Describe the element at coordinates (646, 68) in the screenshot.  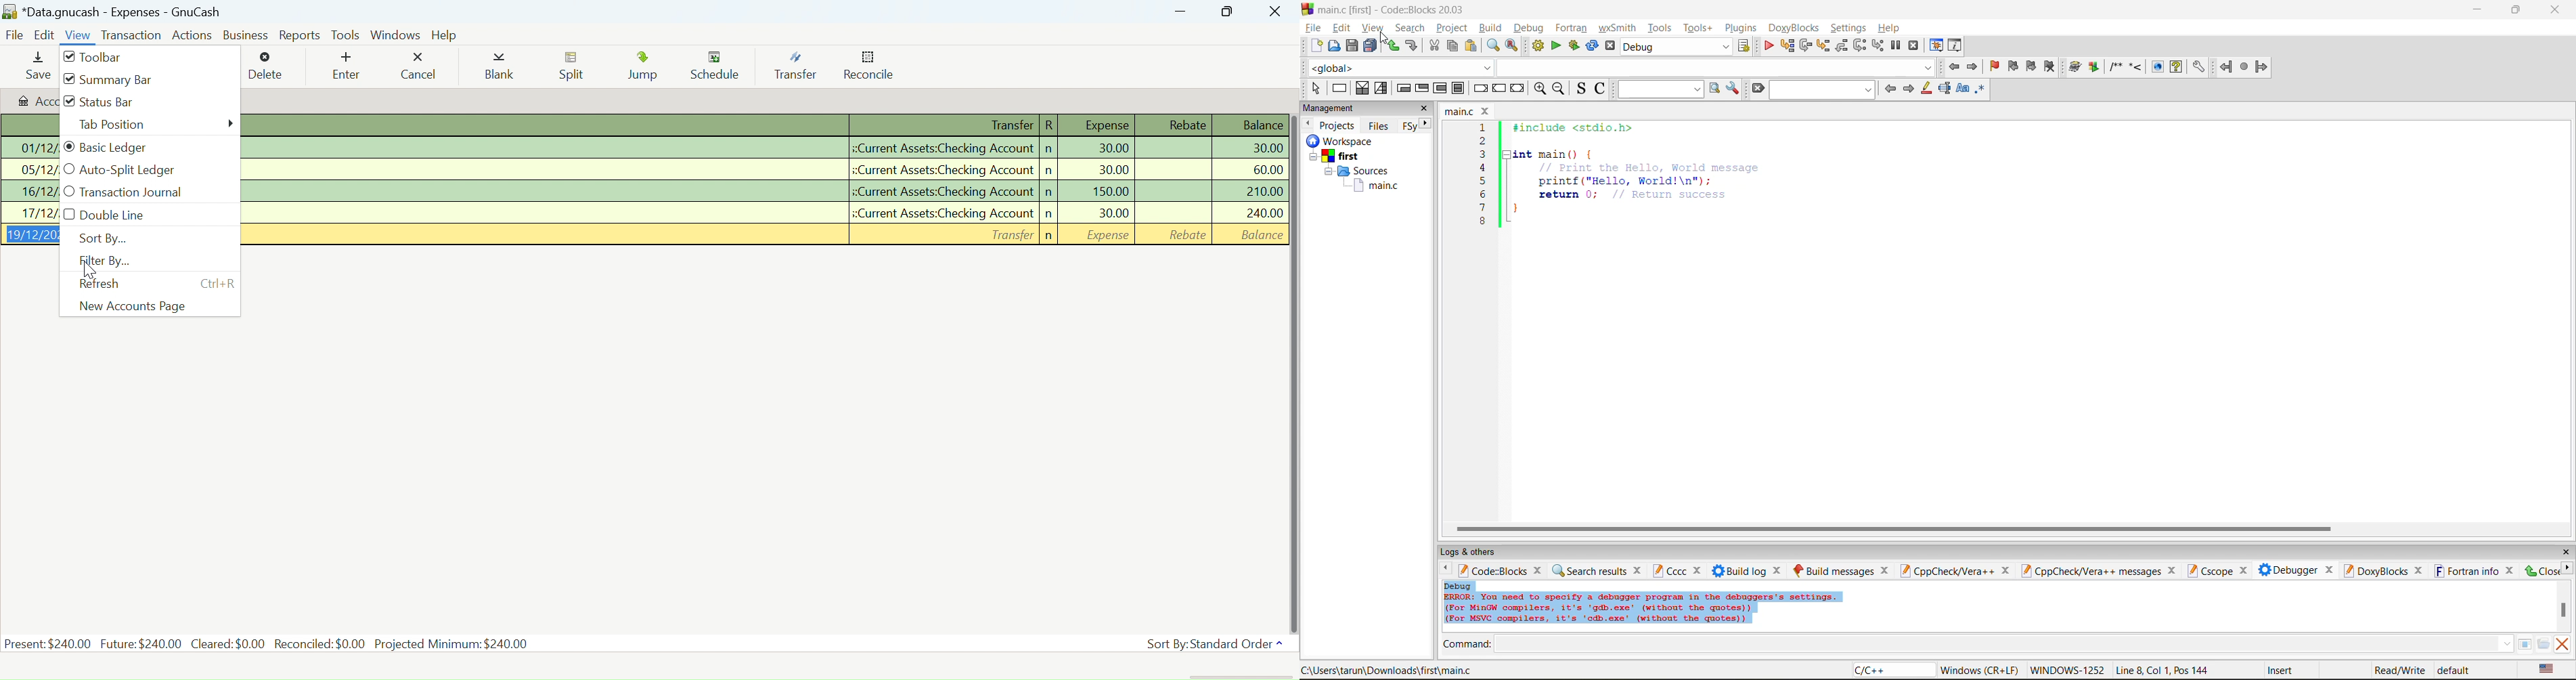
I see `Jump` at that location.